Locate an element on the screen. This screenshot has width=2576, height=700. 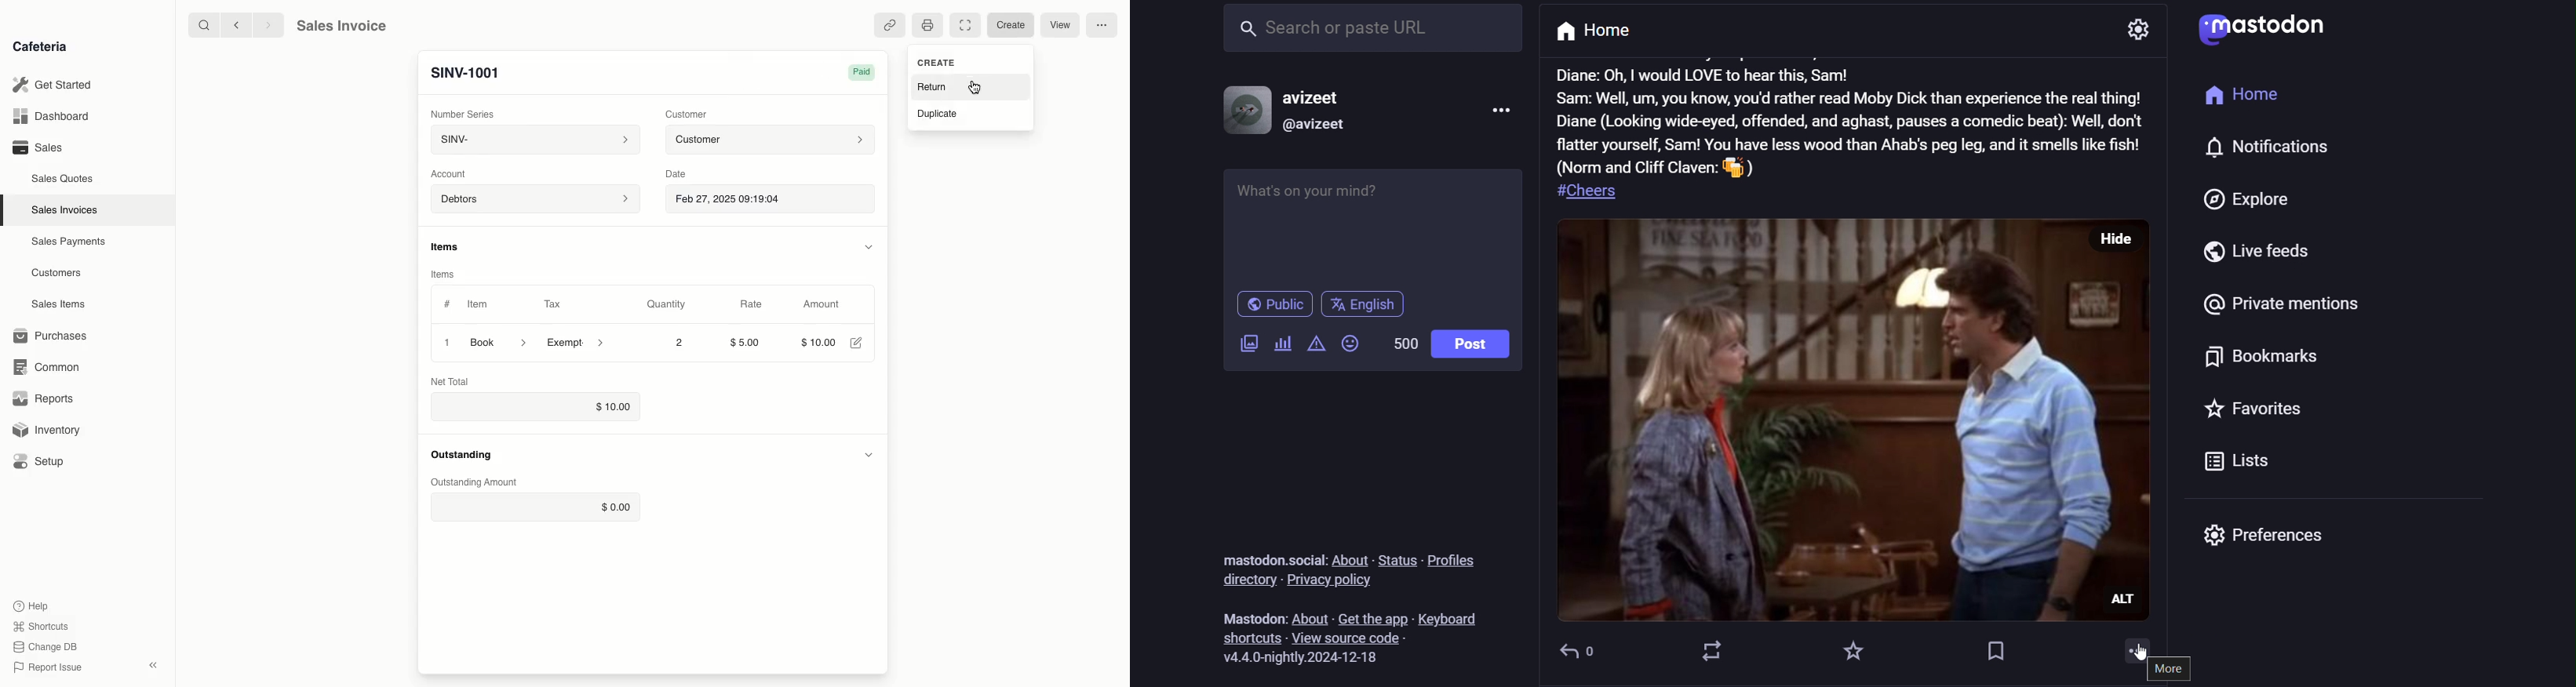
linked entries is located at coordinates (891, 26).